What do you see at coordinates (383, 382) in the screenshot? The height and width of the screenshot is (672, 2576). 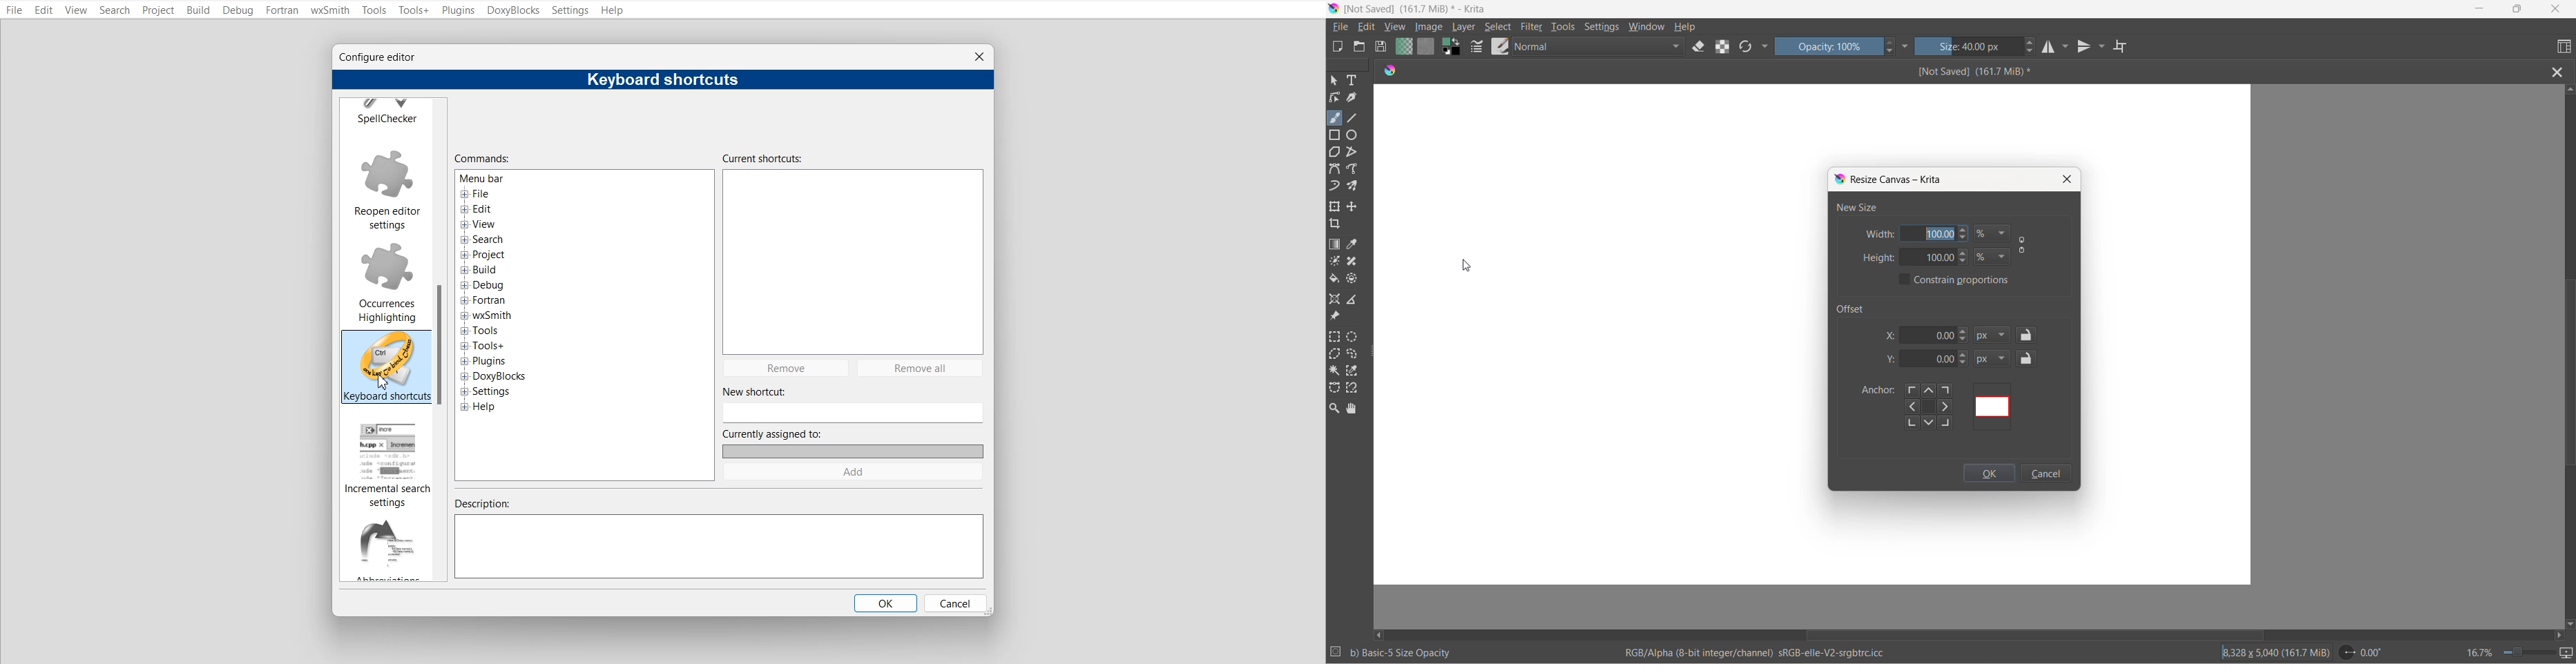 I see `Cursor` at bounding box center [383, 382].